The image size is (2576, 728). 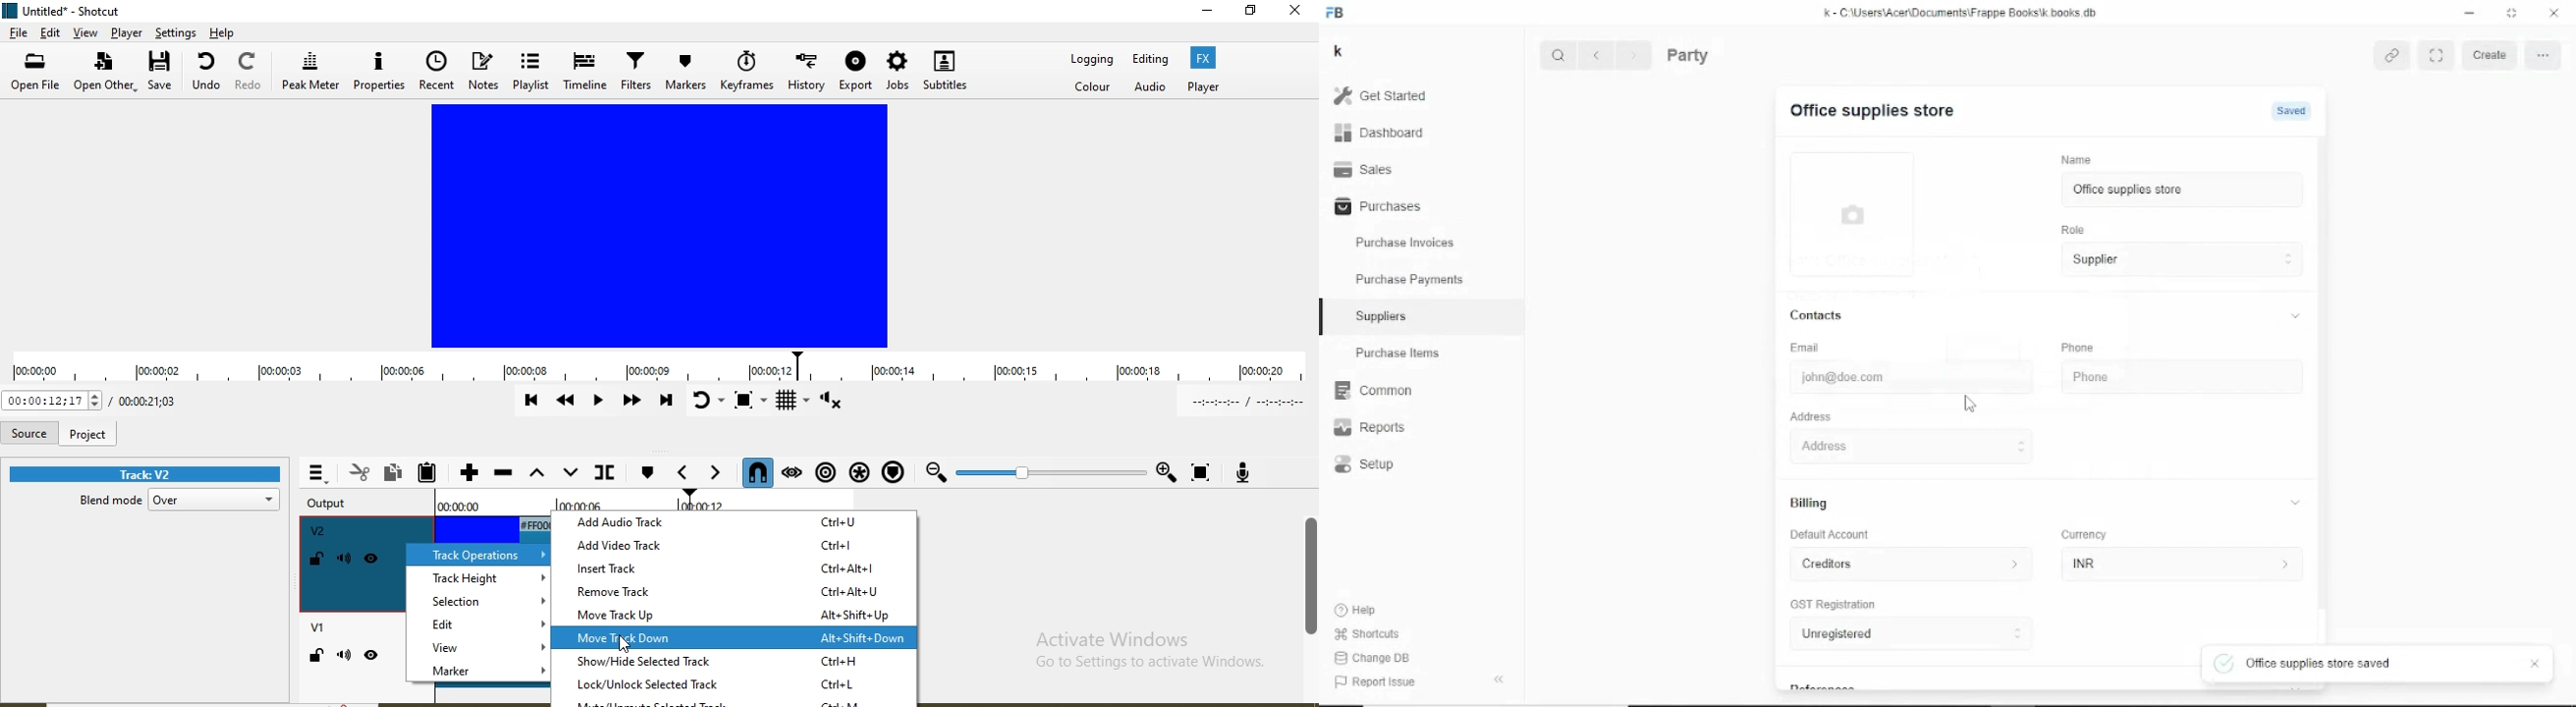 I want to click on blend mode, so click(x=105, y=503).